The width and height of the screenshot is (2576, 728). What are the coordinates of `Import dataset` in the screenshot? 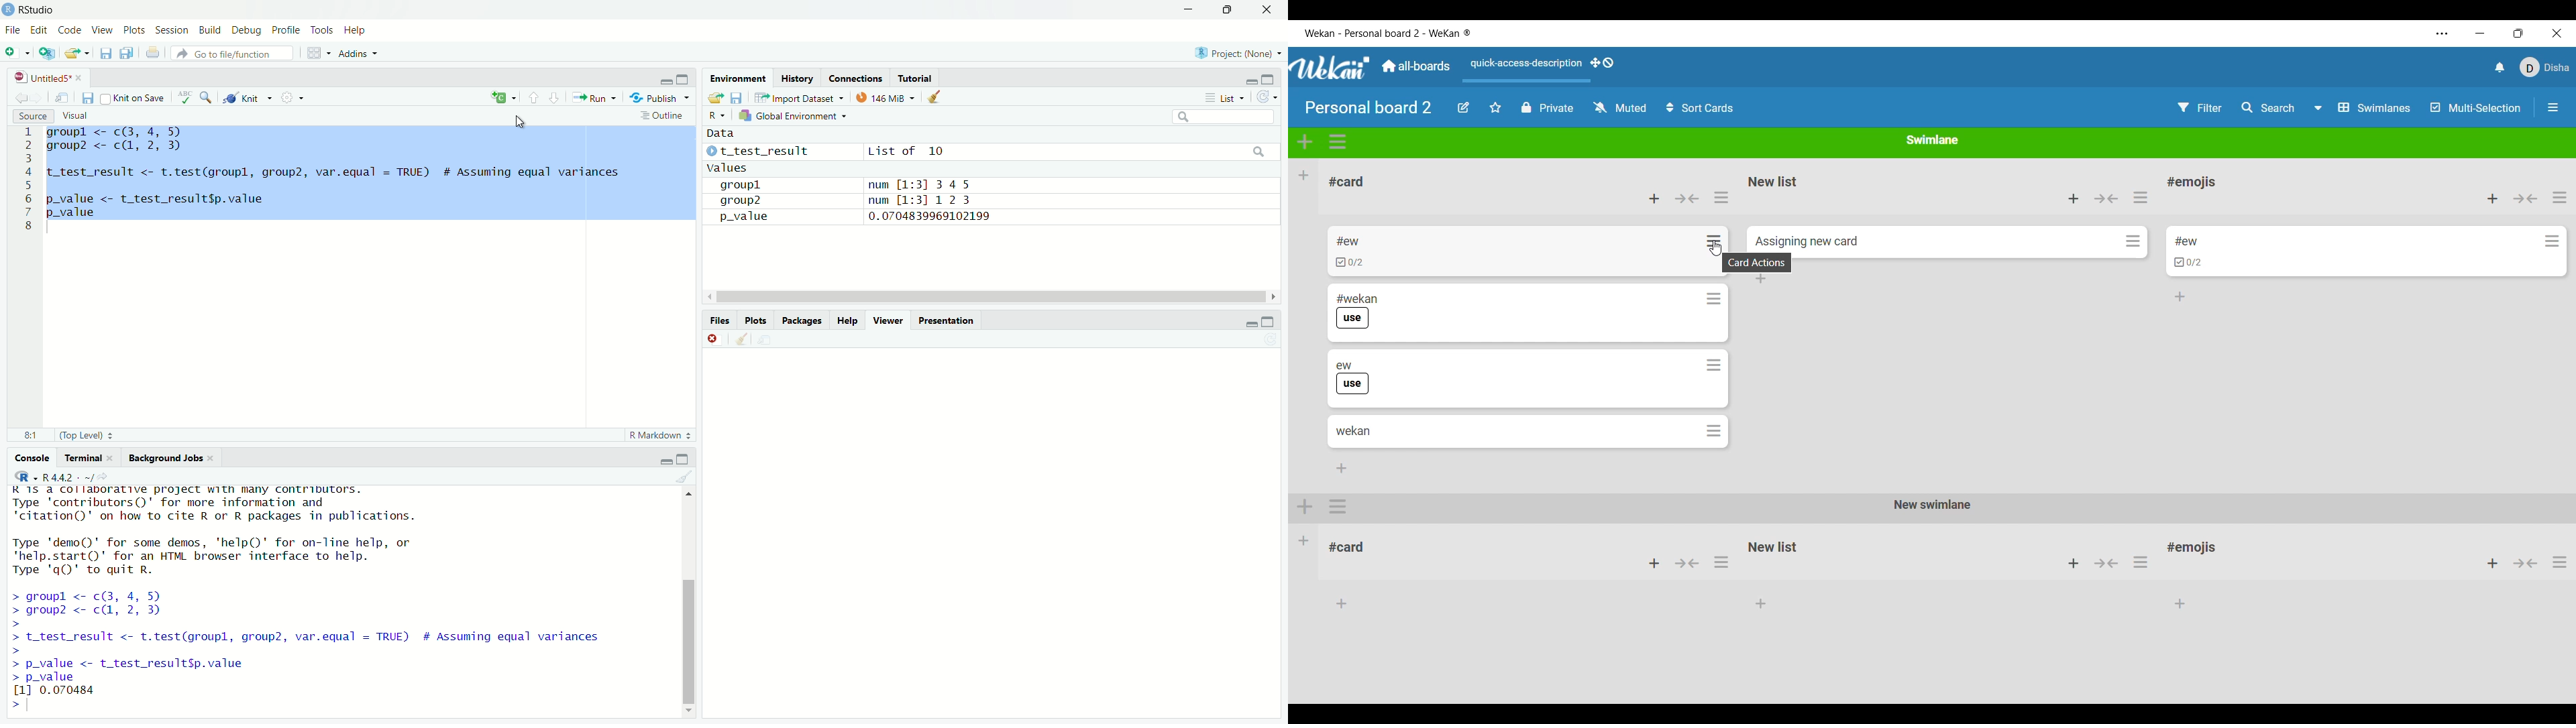 It's located at (799, 97).